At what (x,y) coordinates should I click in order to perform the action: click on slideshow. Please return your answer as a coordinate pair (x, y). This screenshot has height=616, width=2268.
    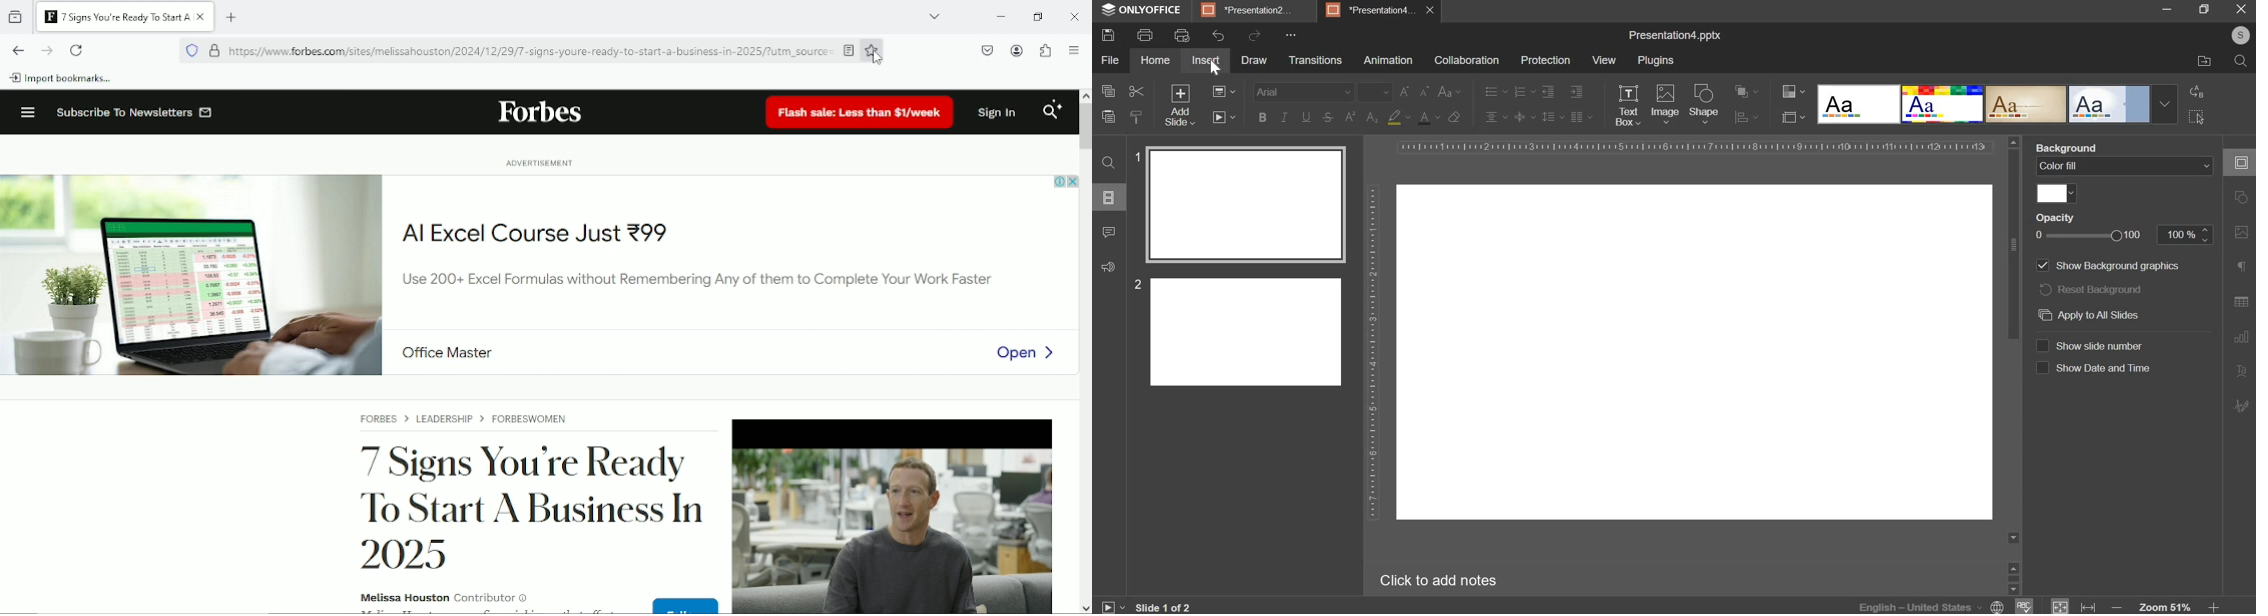
    Looking at the image, I should click on (1225, 117).